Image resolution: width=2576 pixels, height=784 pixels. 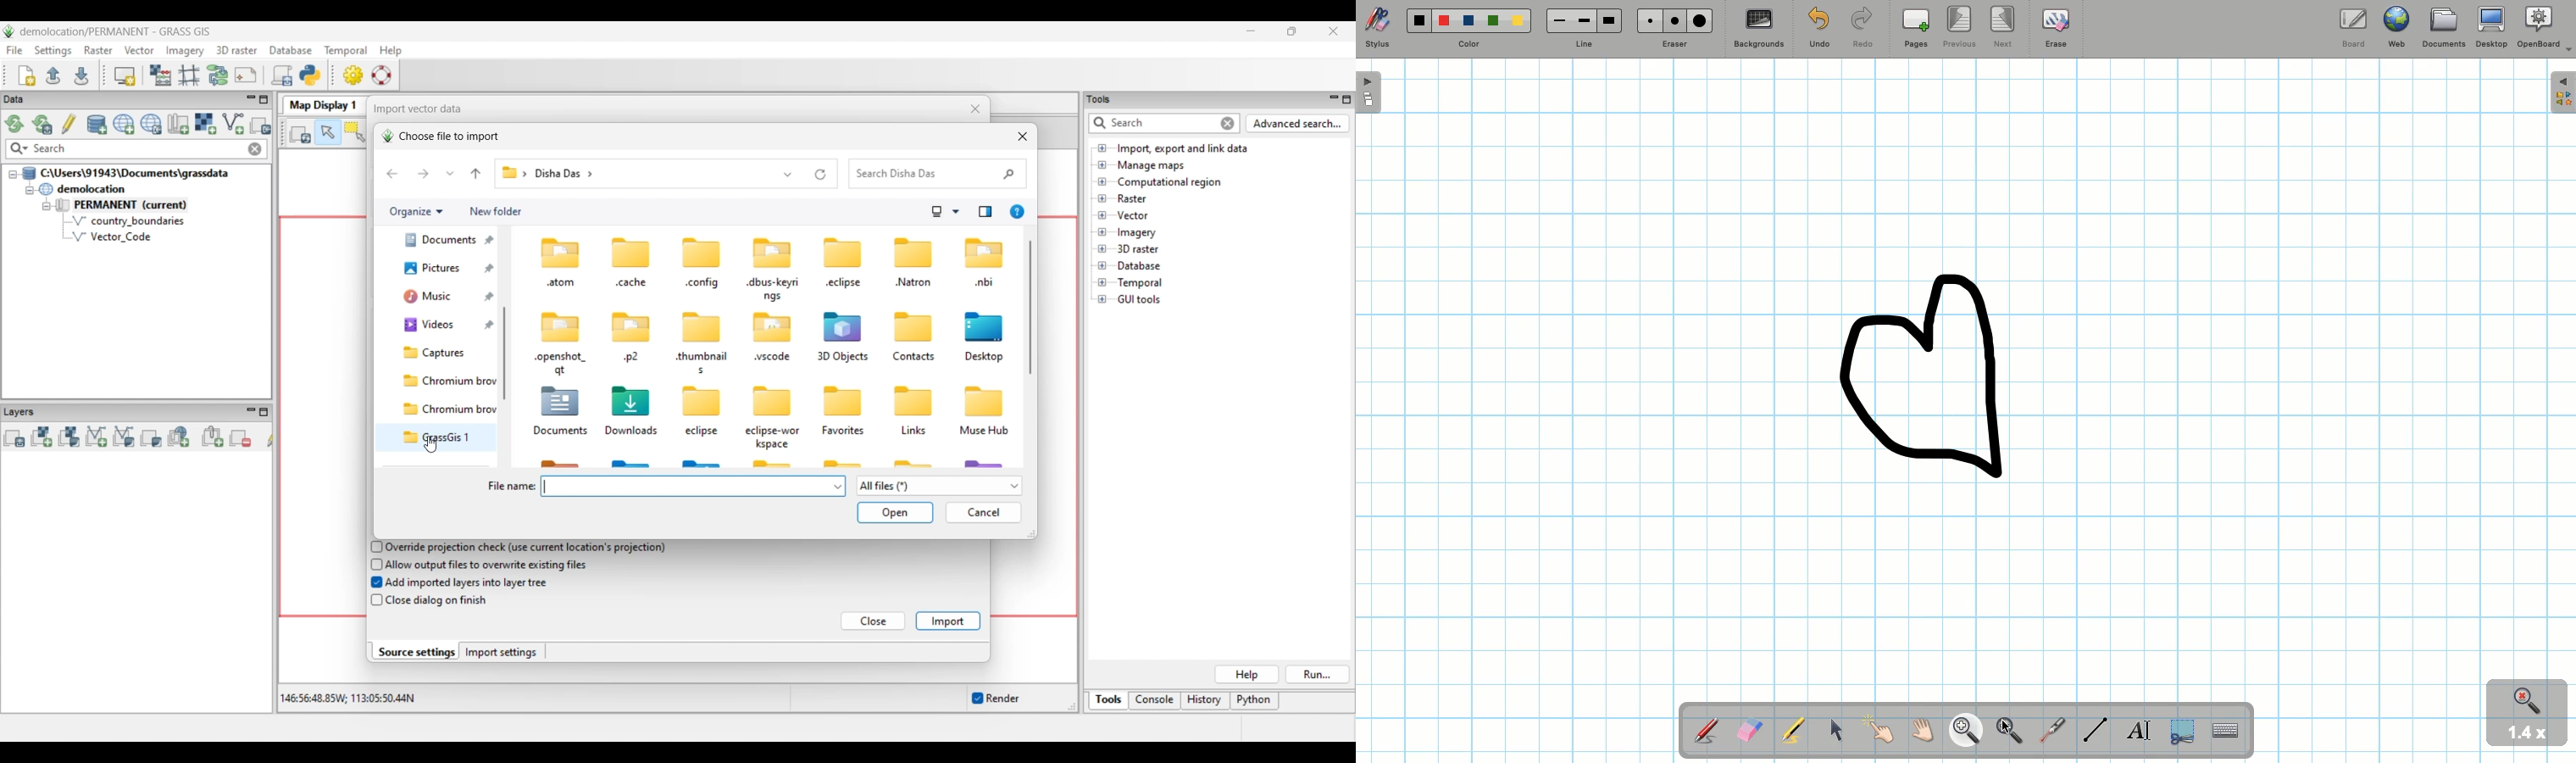 What do you see at coordinates (1963, 729) in the screenshot?
I see `Zoom in` at bounding box center [1963, 729].